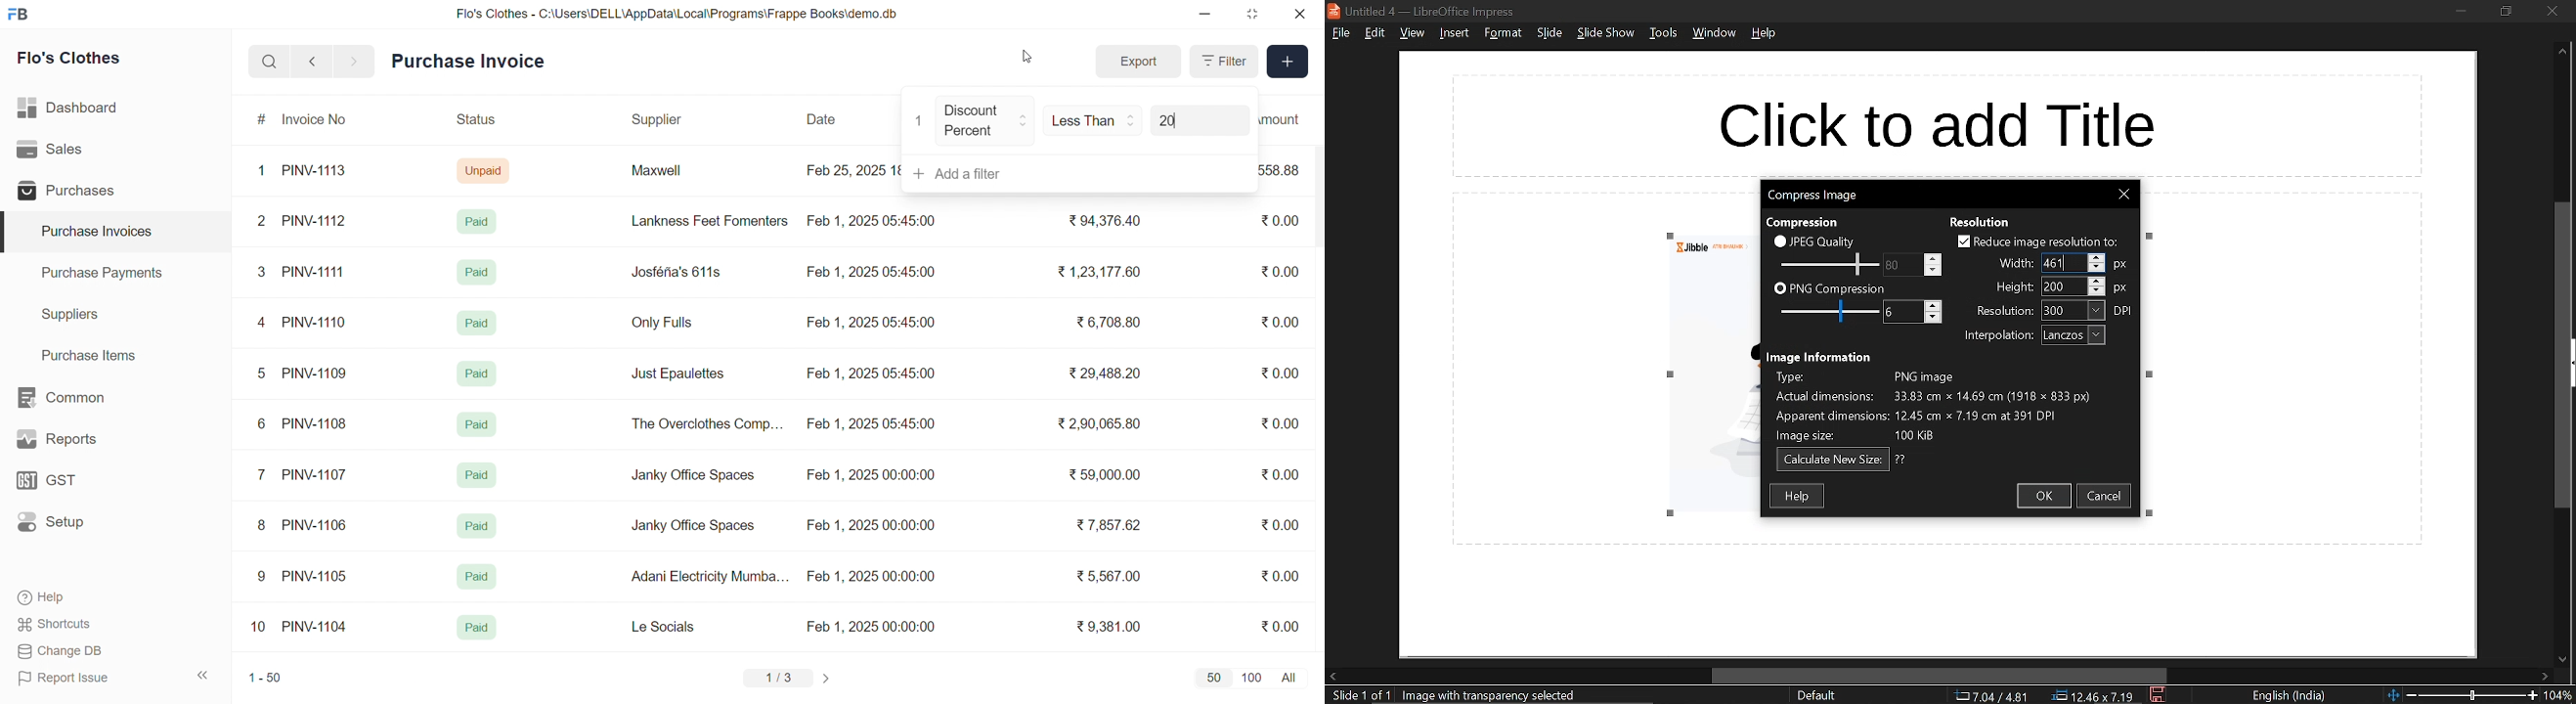 The image size is (2576, 728). Describe the element at coordinates (874, 219) in the screenshot. I see `Feb 1, 2025 05:45:00` at that location.